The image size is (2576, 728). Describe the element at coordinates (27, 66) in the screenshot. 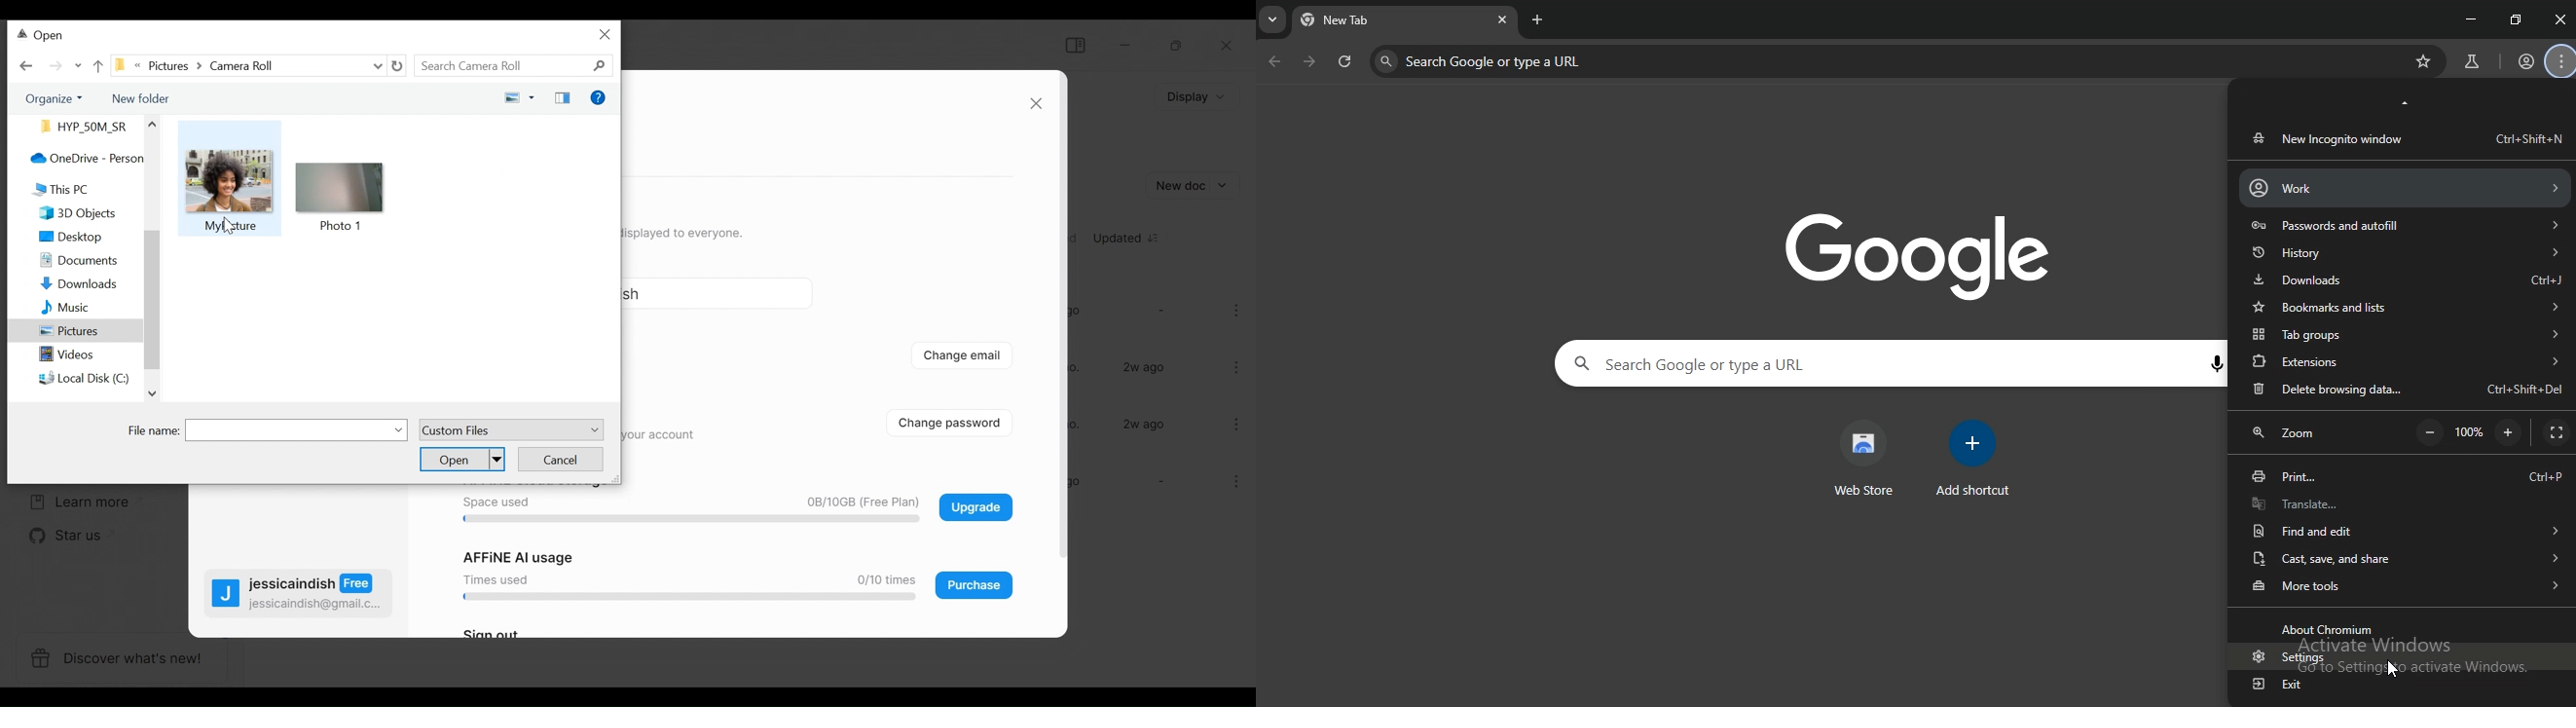

I see `Go back` at that location.